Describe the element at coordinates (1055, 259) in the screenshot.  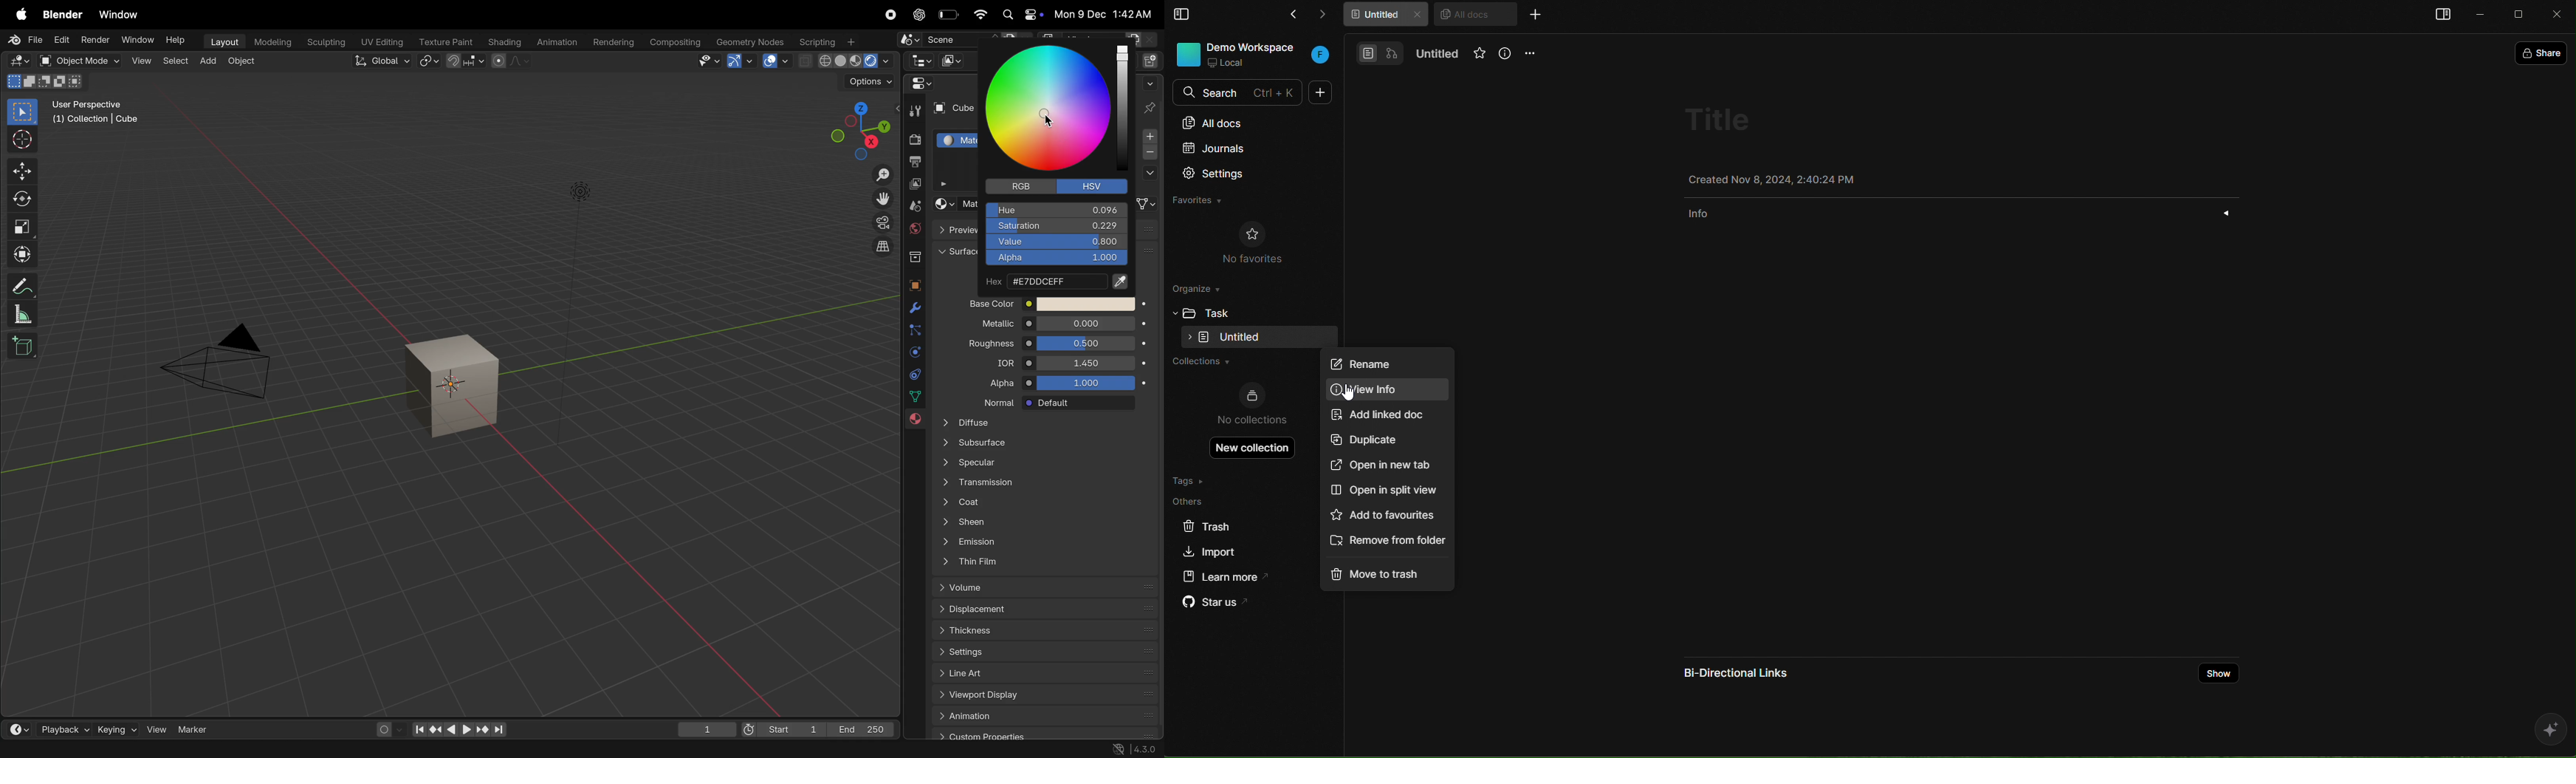
I see `Alpha` at that location.